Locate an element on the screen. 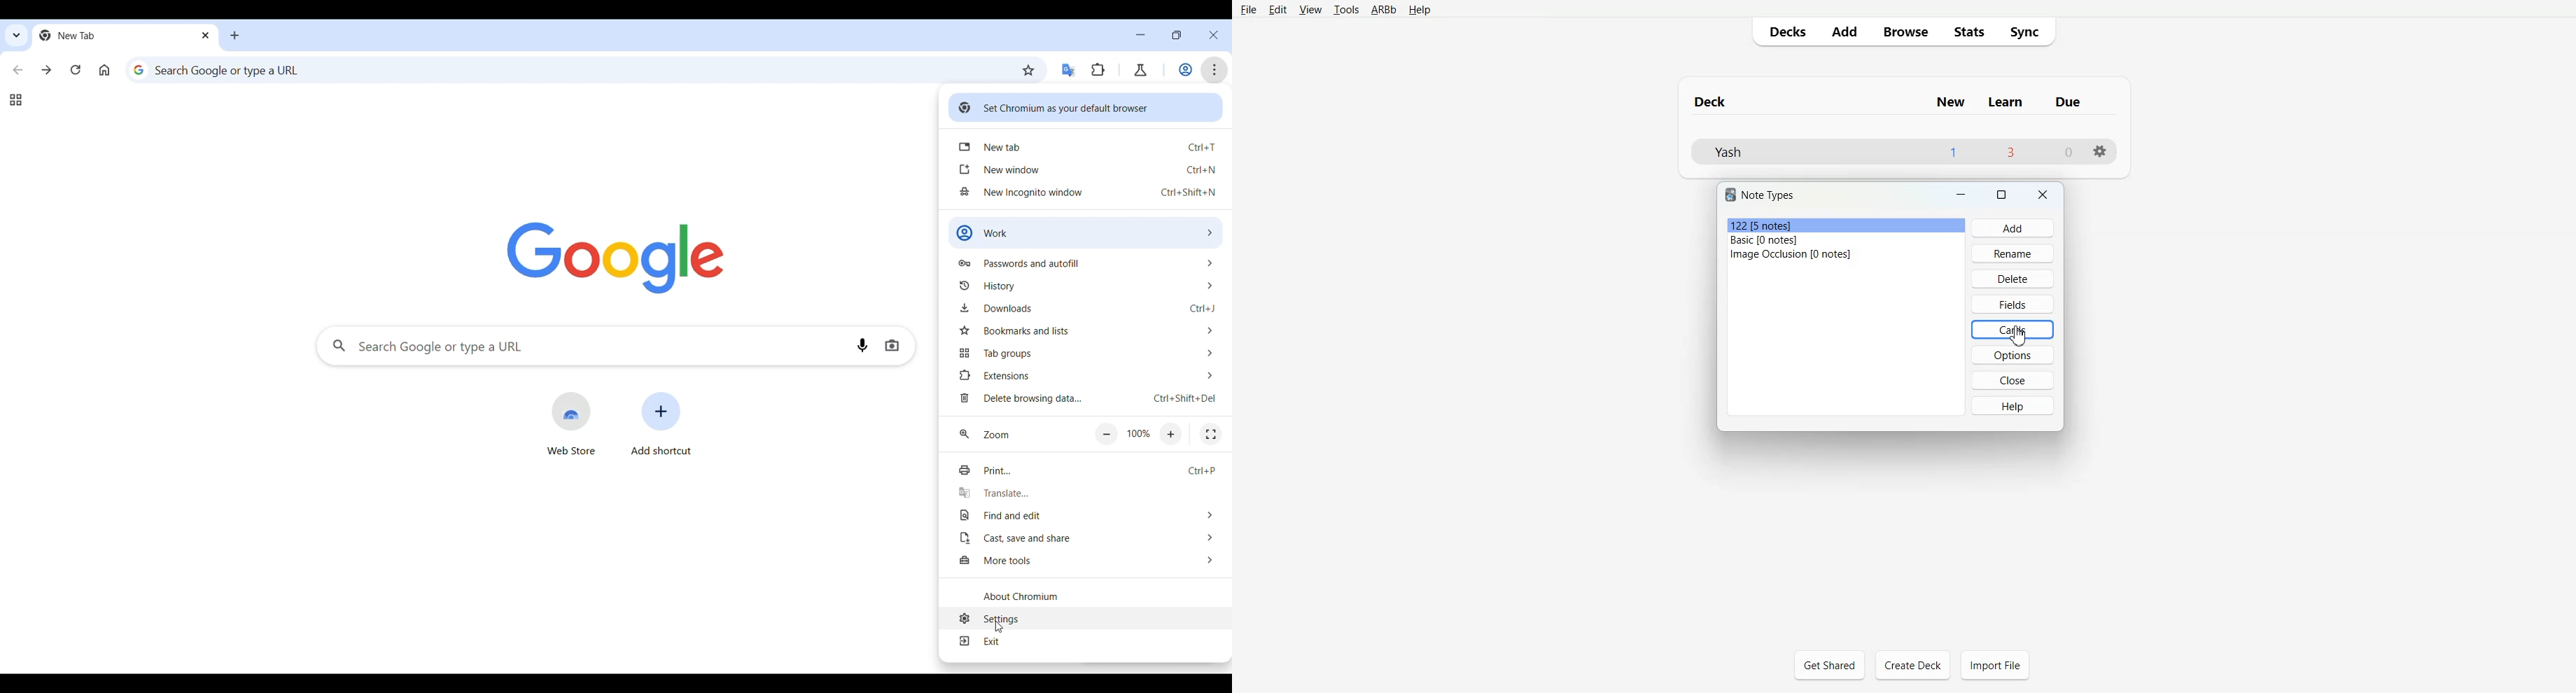 The image size is (2576, 700). Cast, save and share options is located at coordinates (1088, 538).